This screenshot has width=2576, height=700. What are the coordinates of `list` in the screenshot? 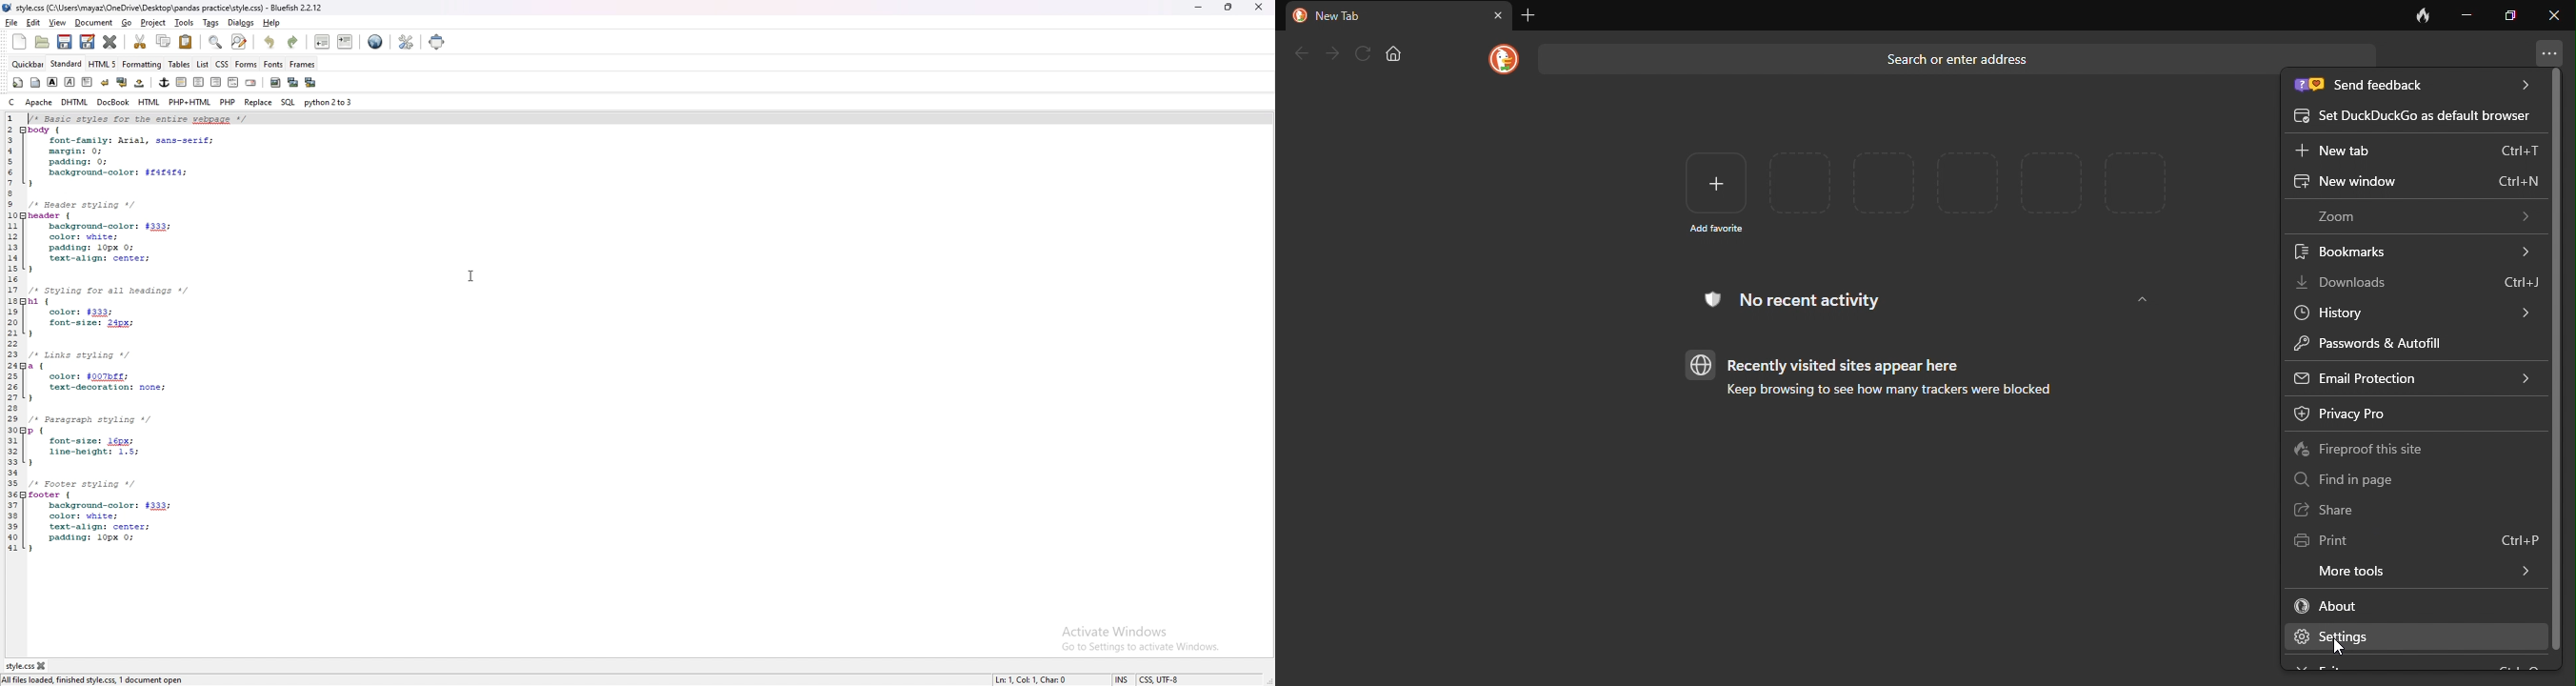 It's located at (203, 64).